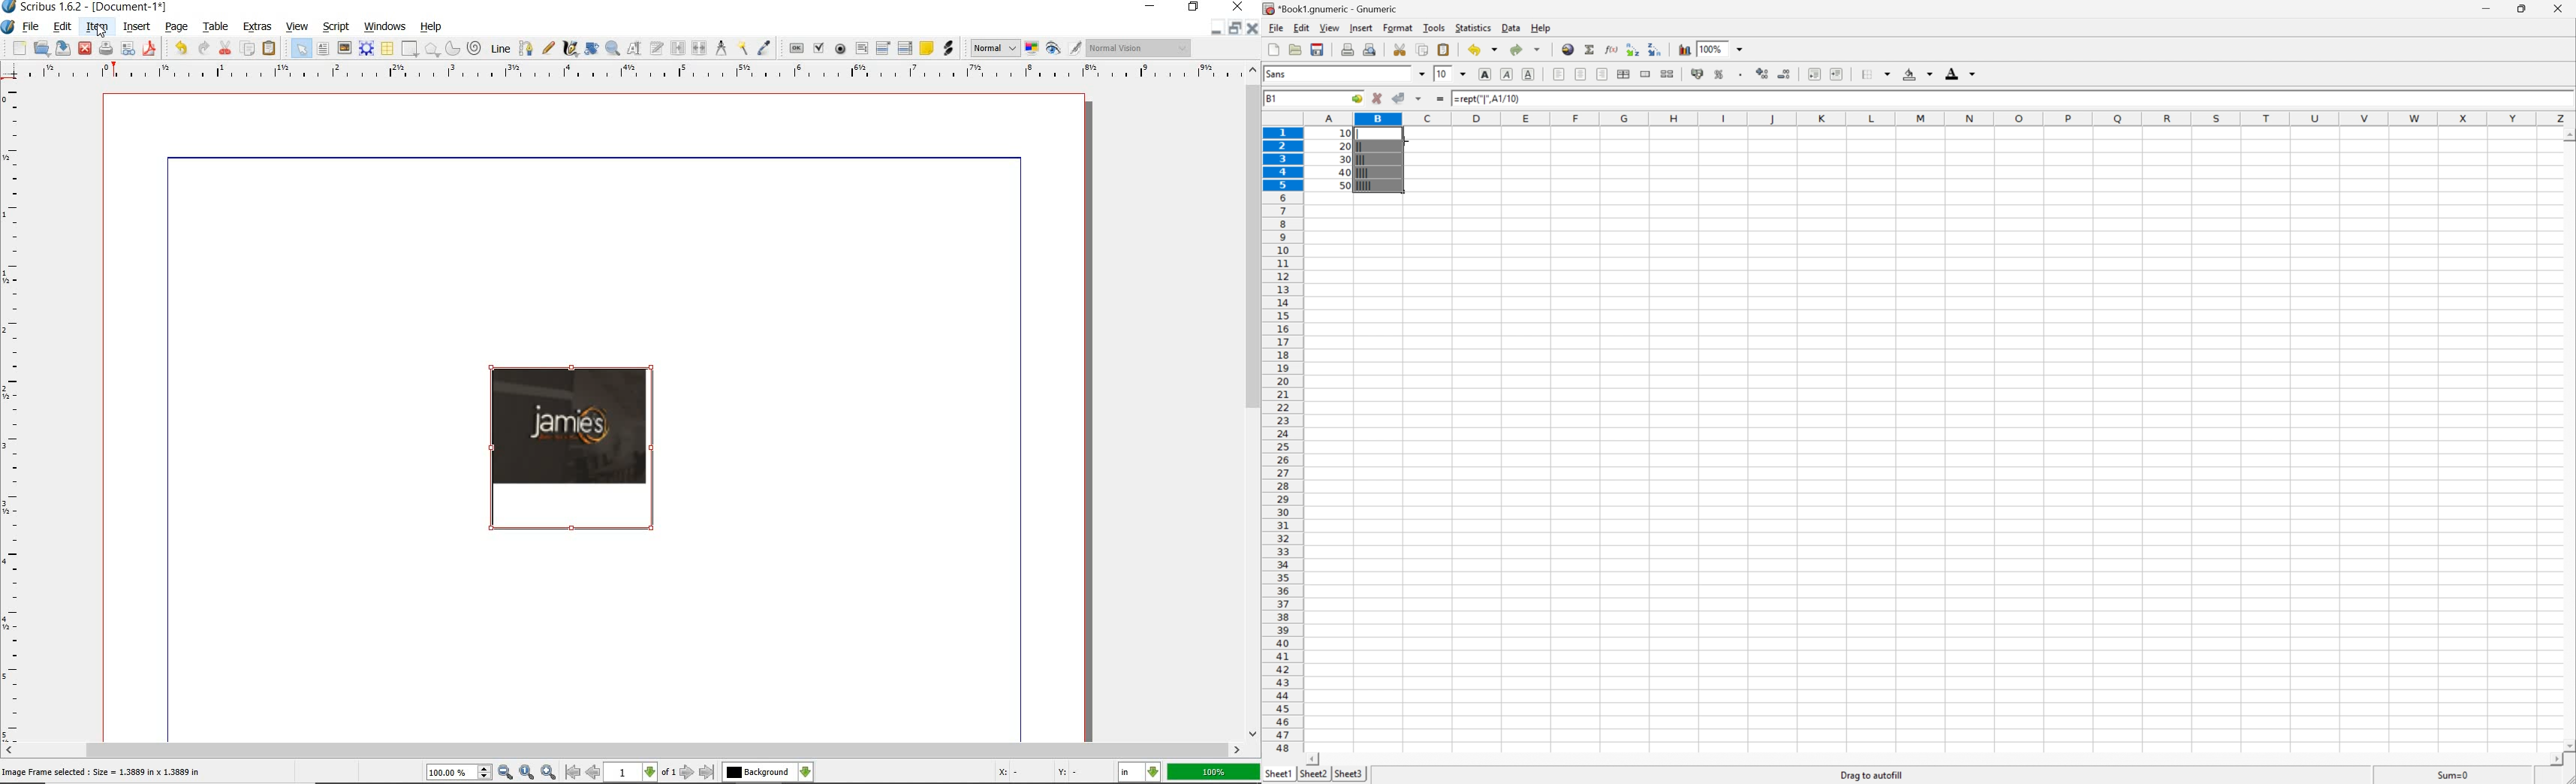 The height and width of the screenshot is (784, 2576). I want to click on |, so click(1354, 135).